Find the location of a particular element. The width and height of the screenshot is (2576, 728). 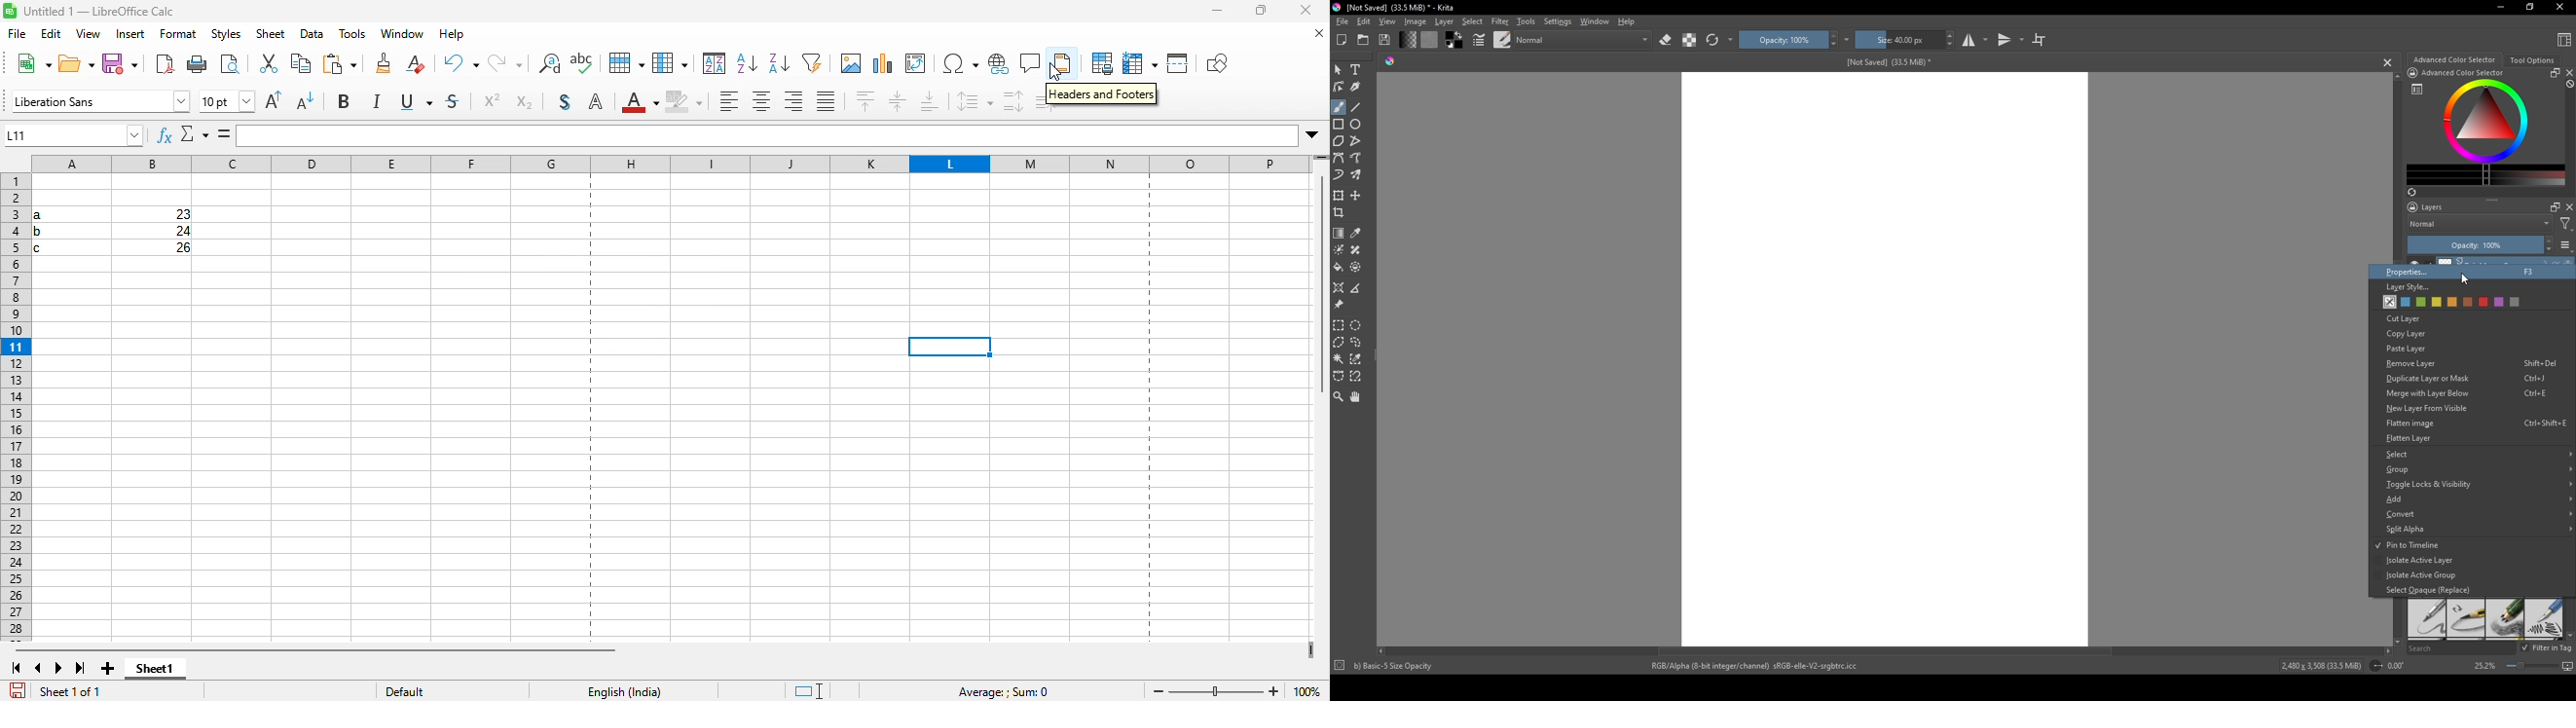

scroll right is located at coordinates (2388, 651).